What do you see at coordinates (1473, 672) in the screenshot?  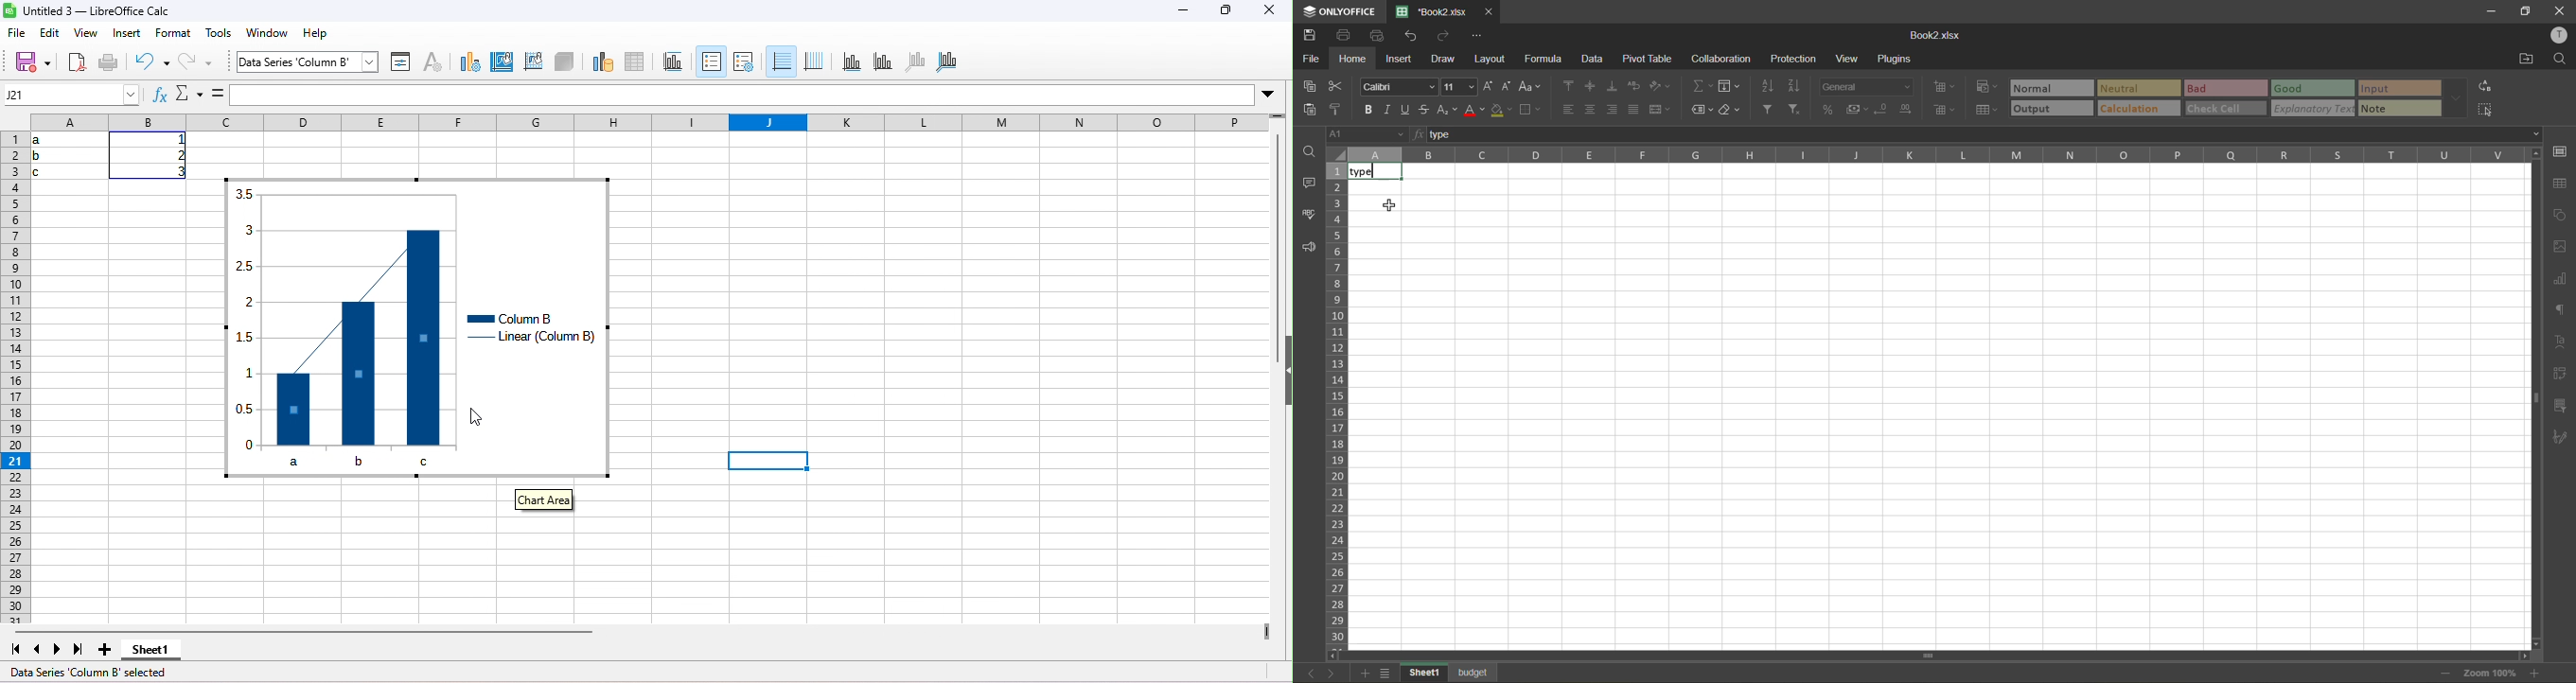 I see `sheet` at bounding box center [1473, 672].